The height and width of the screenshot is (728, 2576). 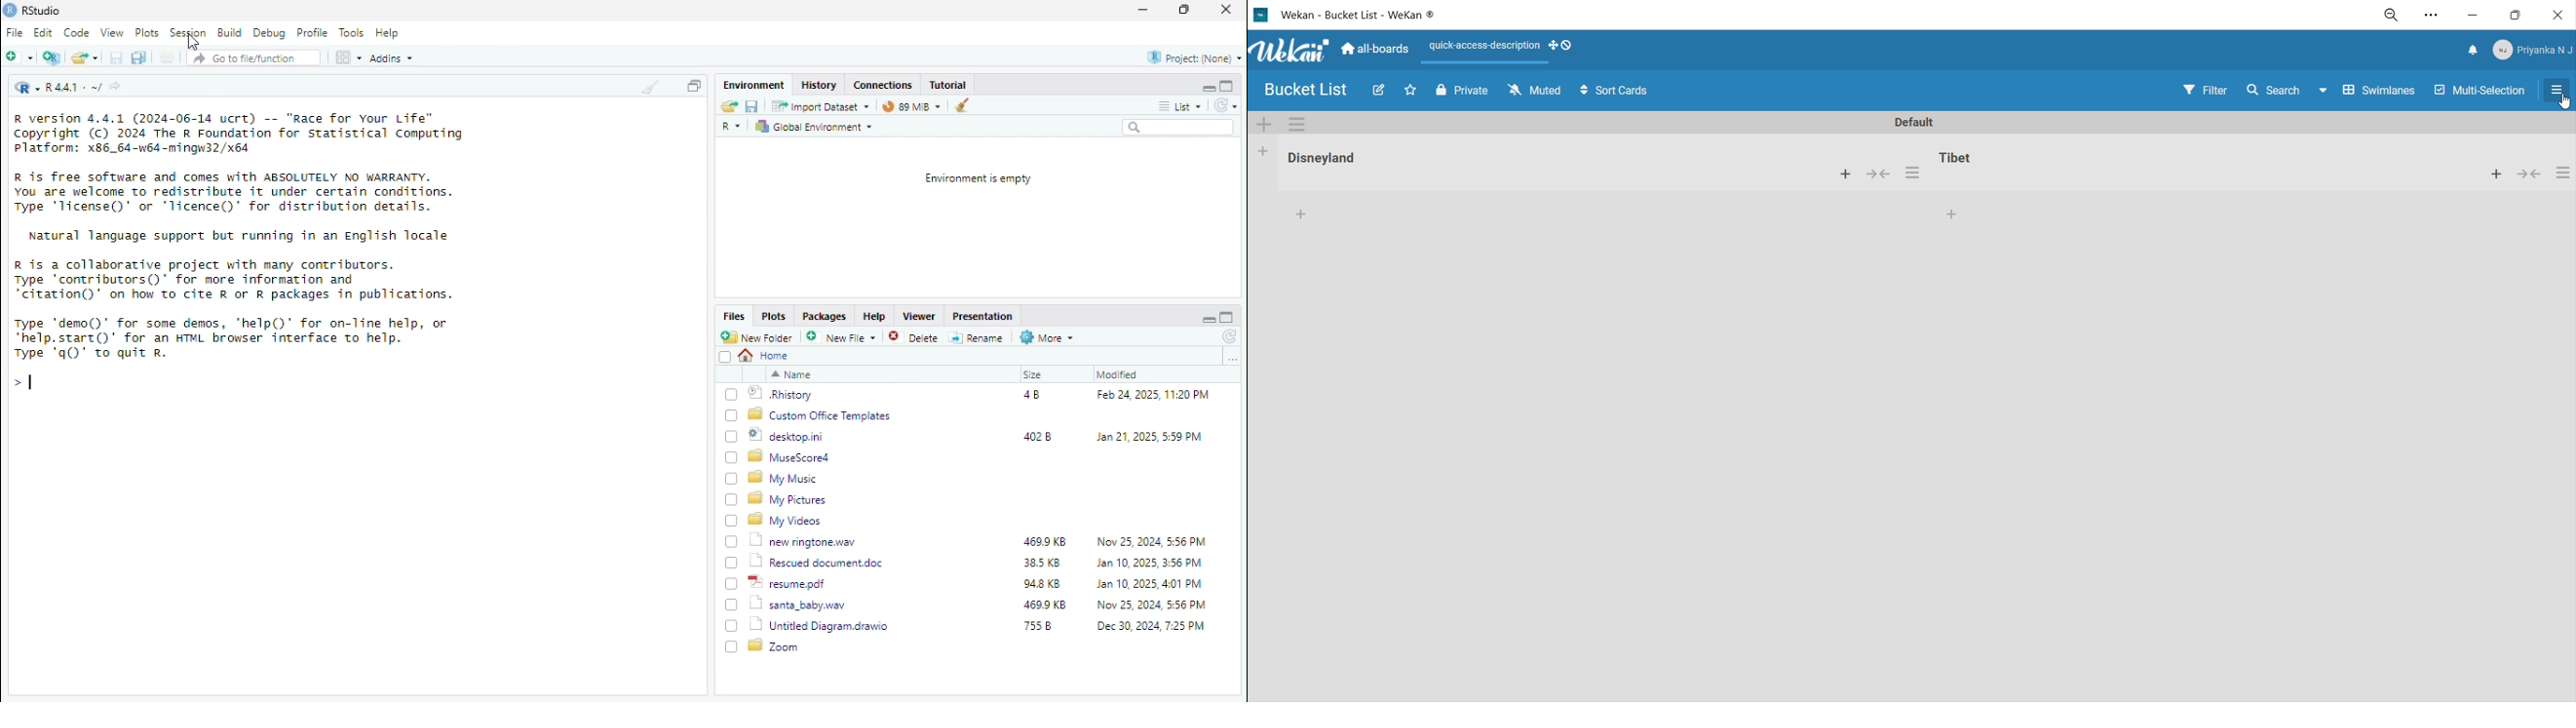 What do you see at coordinates (42, 12) in the screenshot?
I see `RStudio` at bounding box center [42, 12].